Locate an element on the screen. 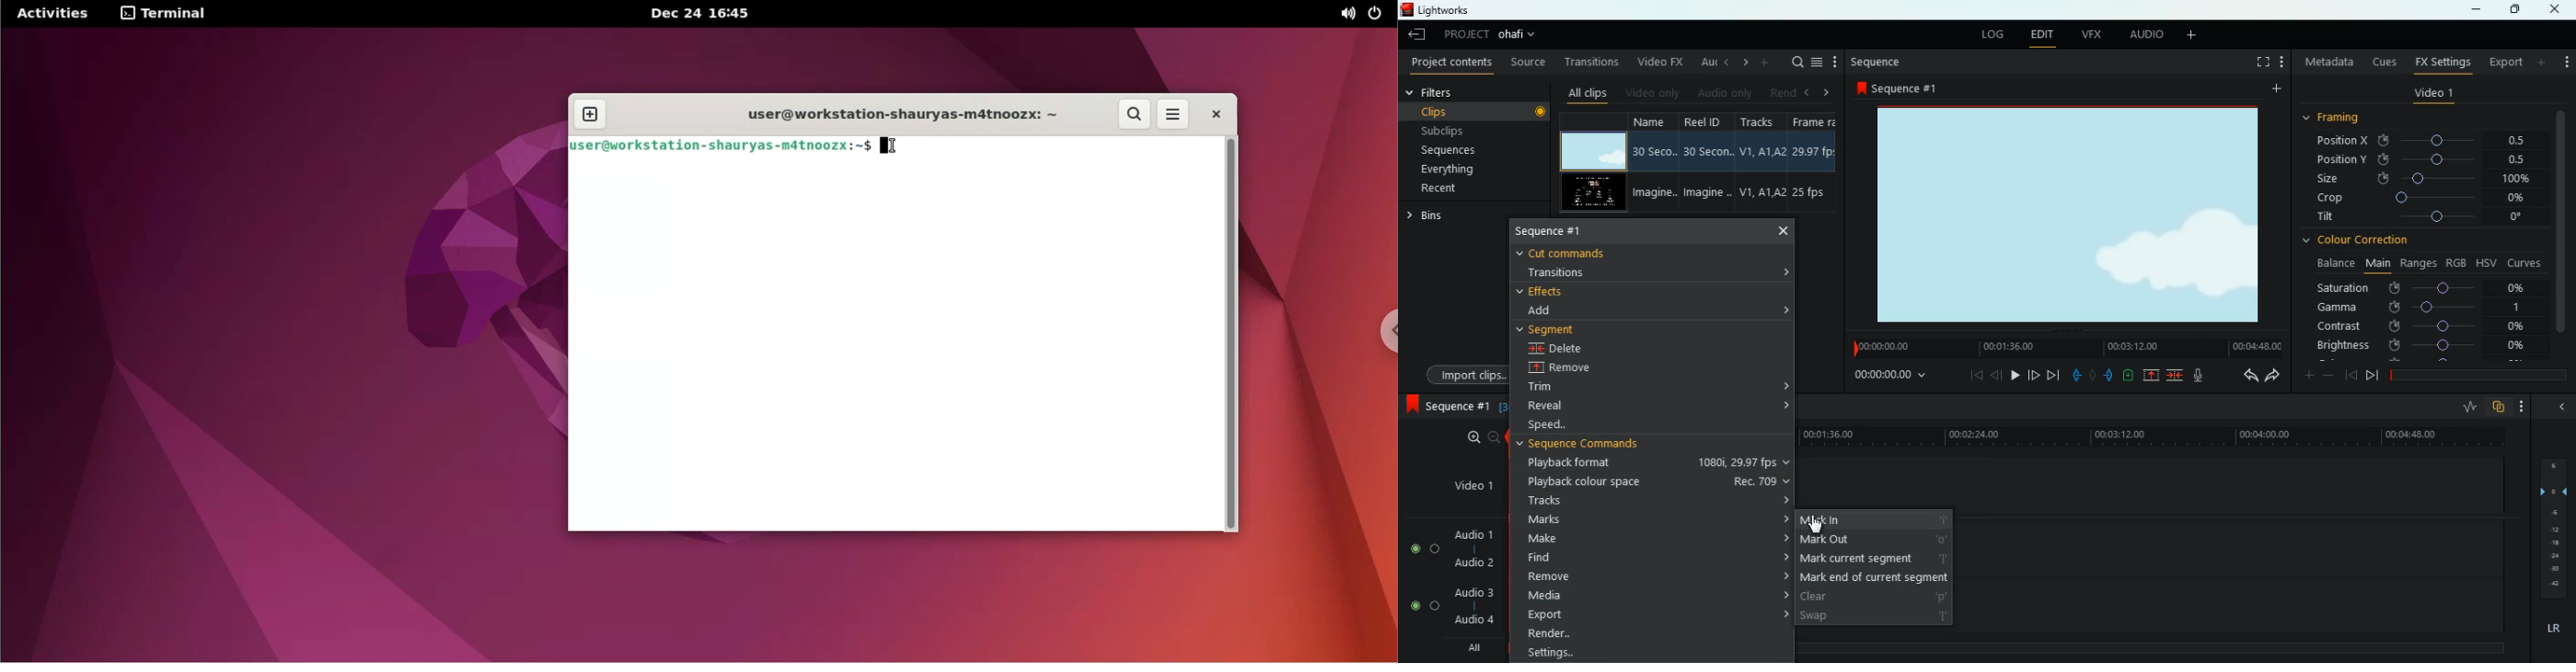 Image resolution: width=2576 pixels, height=672 pixels. sequences is located at coordinates (1451, 152).